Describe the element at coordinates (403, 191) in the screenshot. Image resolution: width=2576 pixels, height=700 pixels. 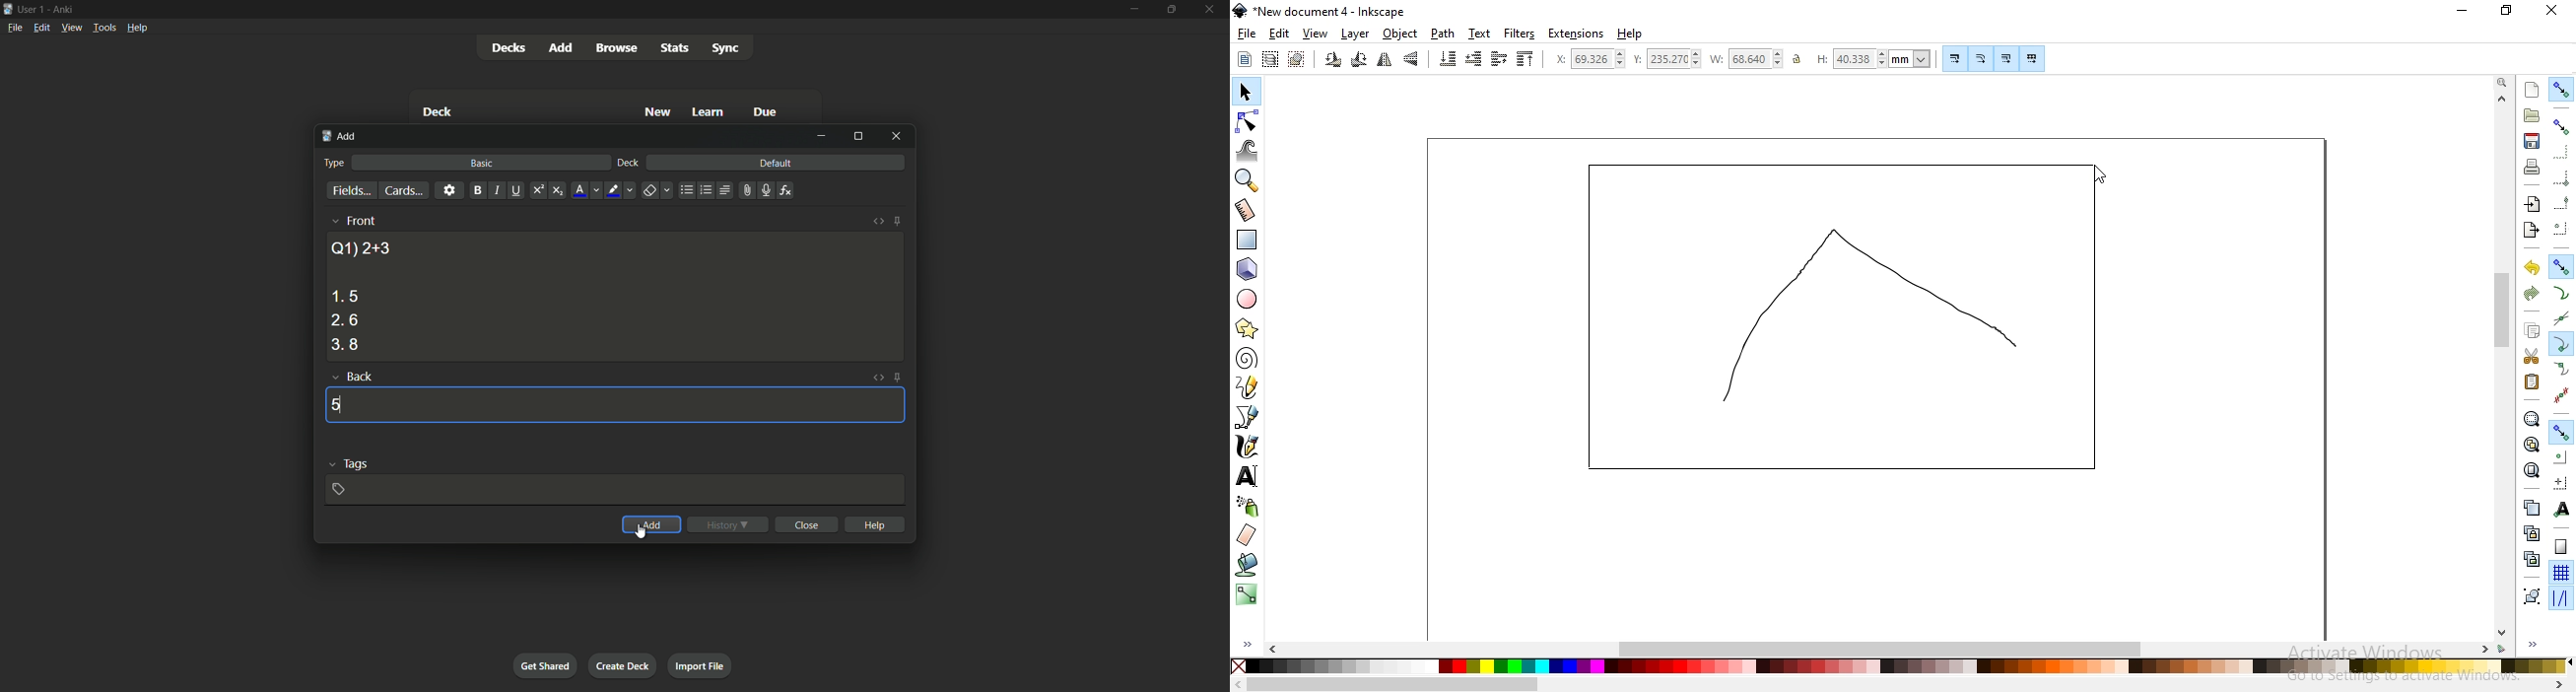
I see `cards` at that location.